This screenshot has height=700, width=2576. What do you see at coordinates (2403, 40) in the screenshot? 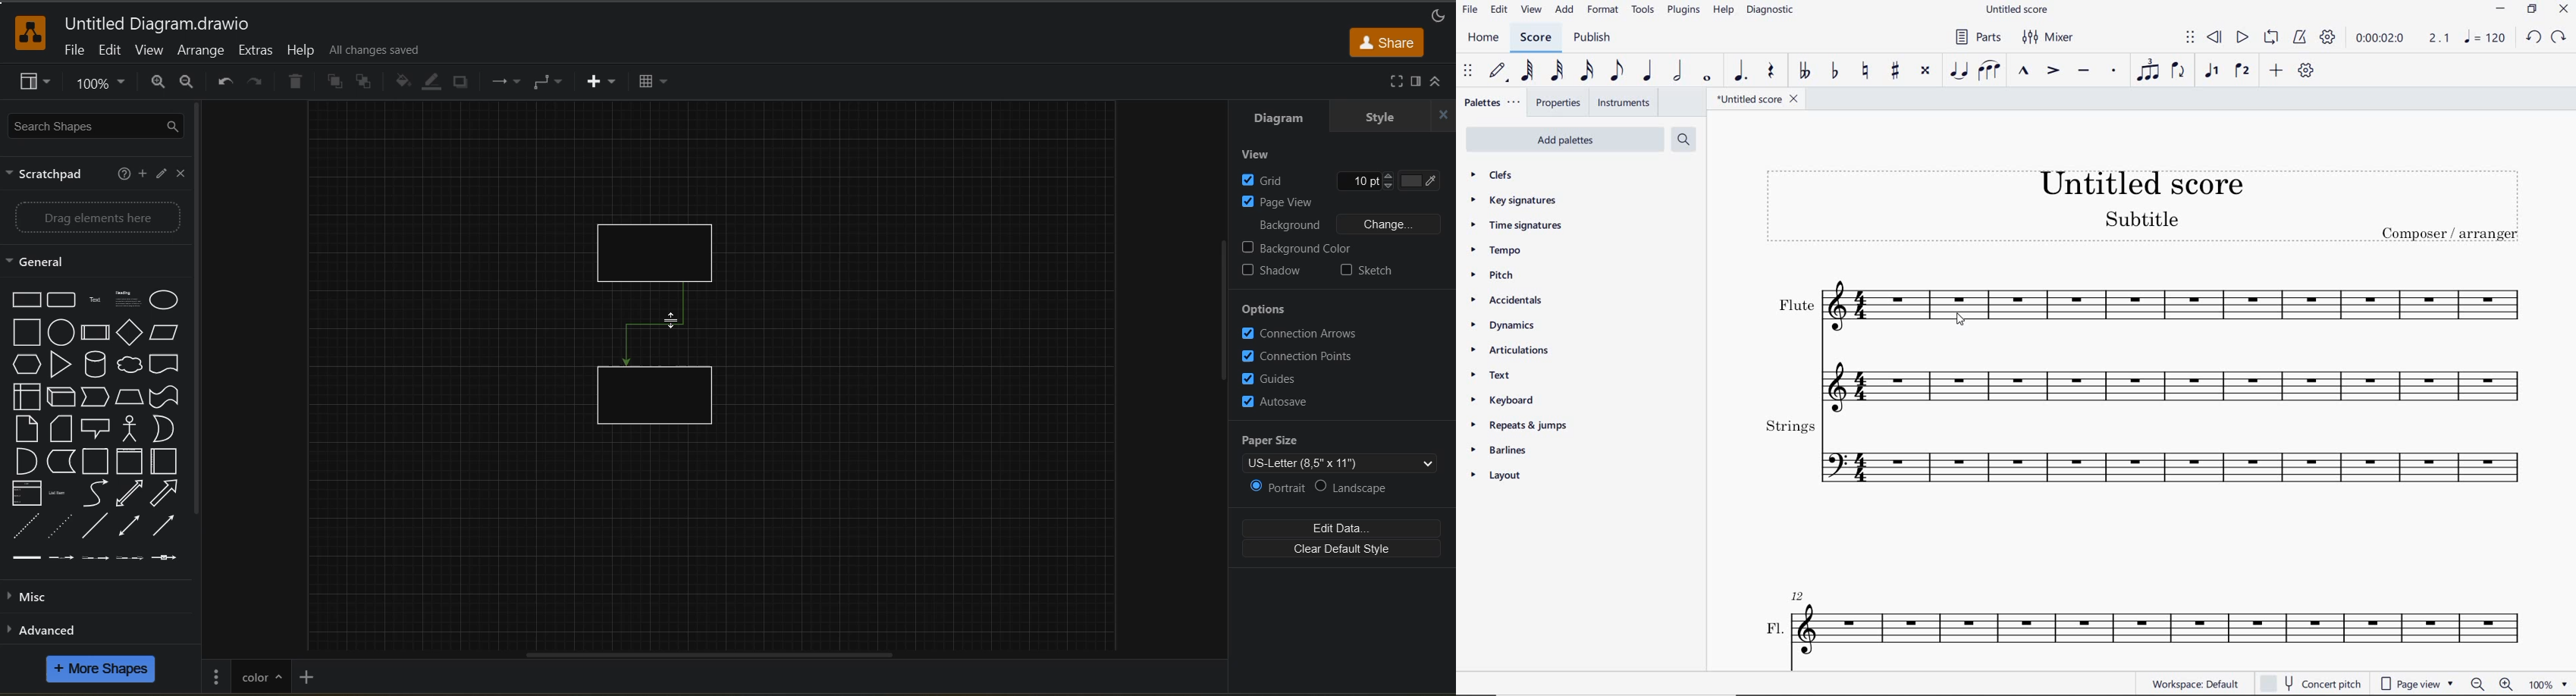
I see `PLAY TIME` at bounding box center [2403, 40].